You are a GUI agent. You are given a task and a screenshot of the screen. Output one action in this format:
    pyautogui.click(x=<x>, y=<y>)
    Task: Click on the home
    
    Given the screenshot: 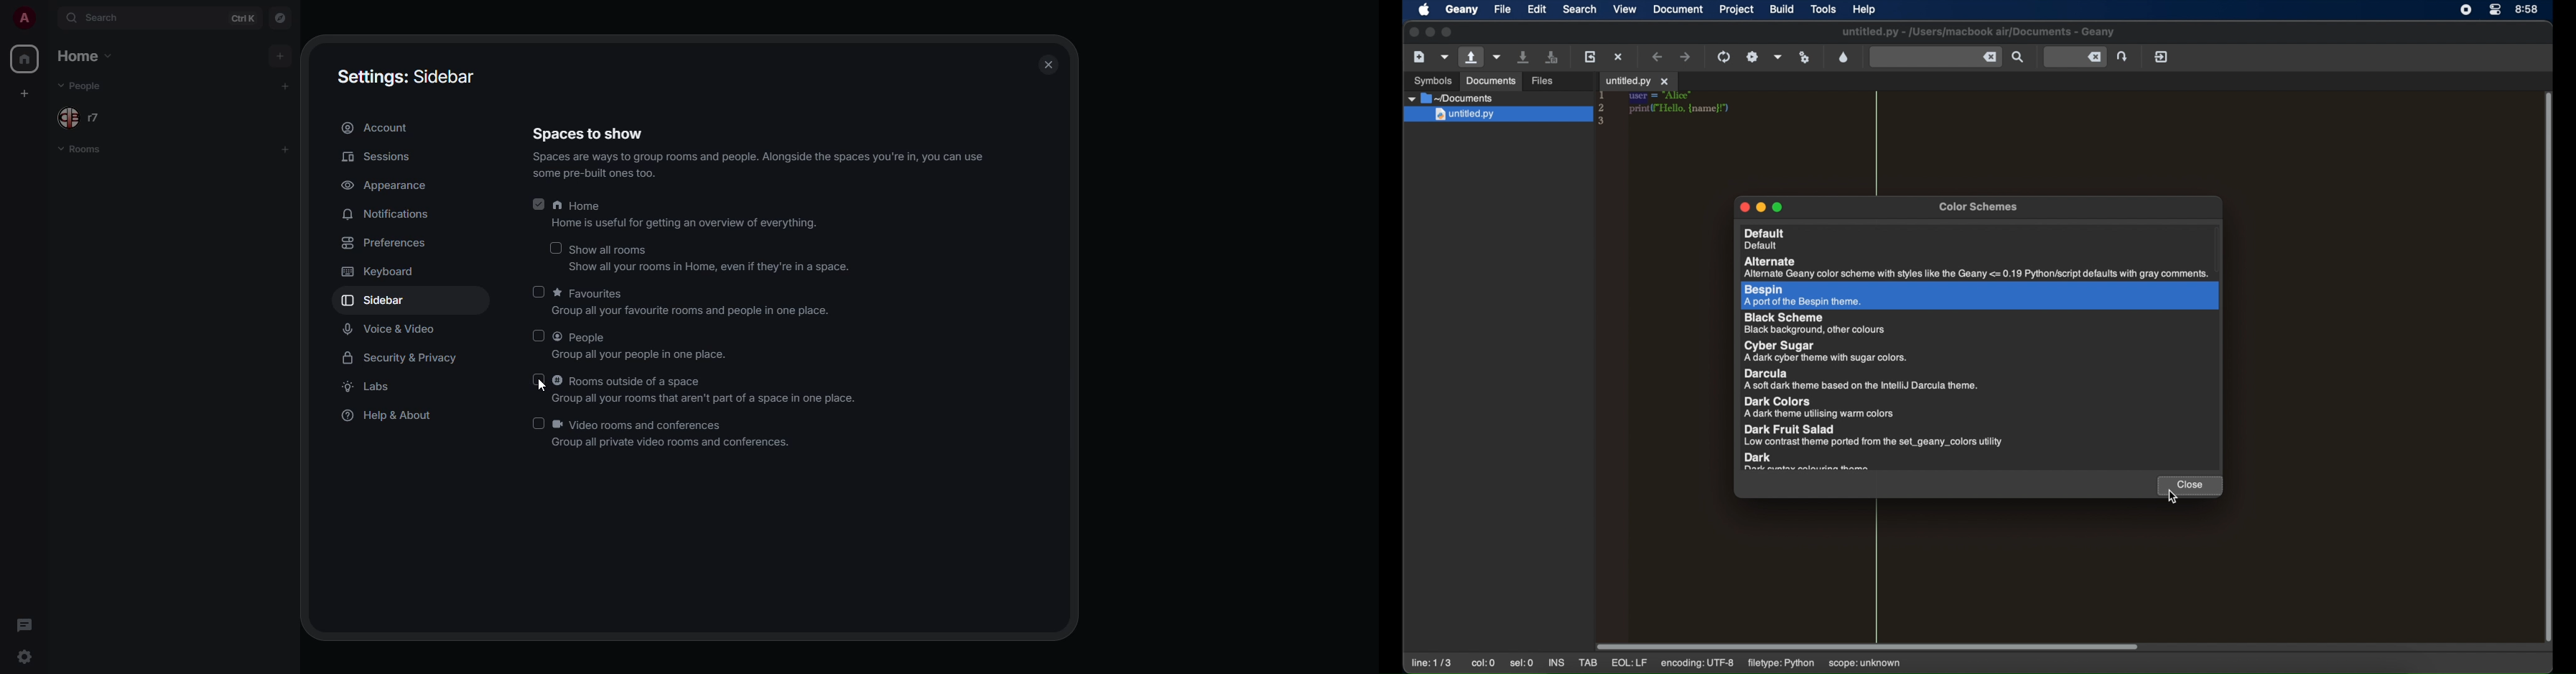 What is the action you would take?
    pyautogui.click(x=82, y=56)
    